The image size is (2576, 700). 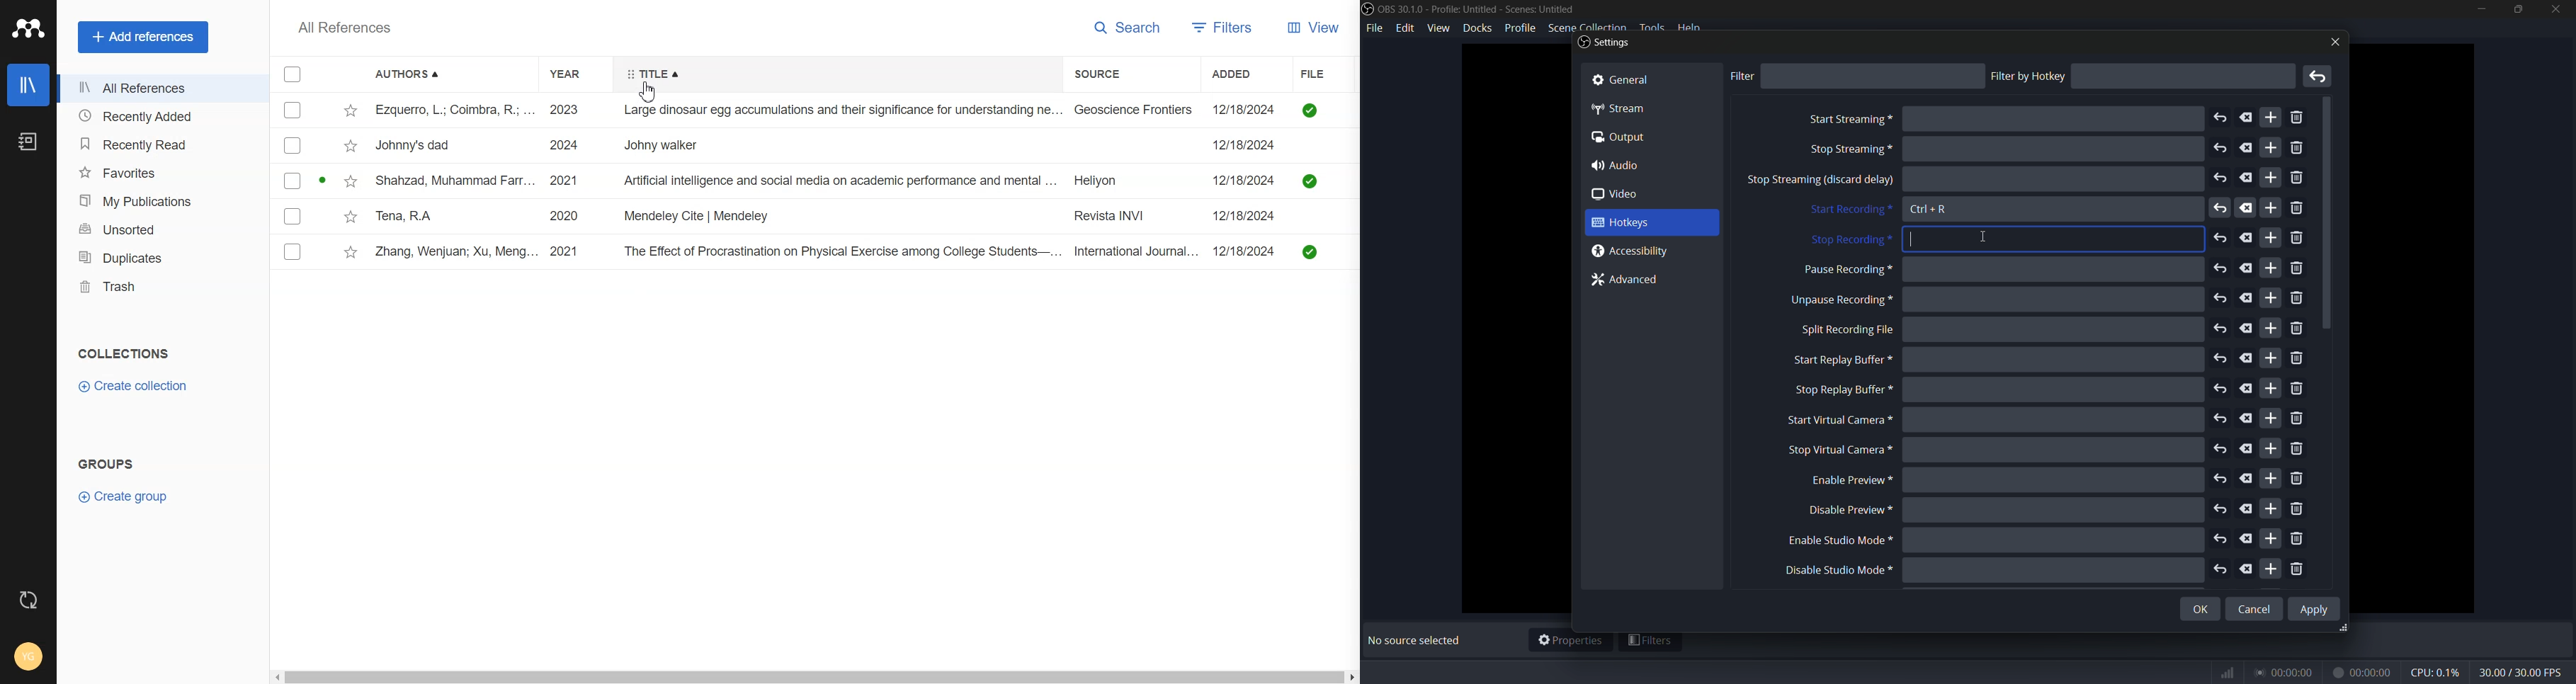 What do you see at coordinates (2248, 208) in the screenshot?
I see `delete` at bounding box center [2248, 208].